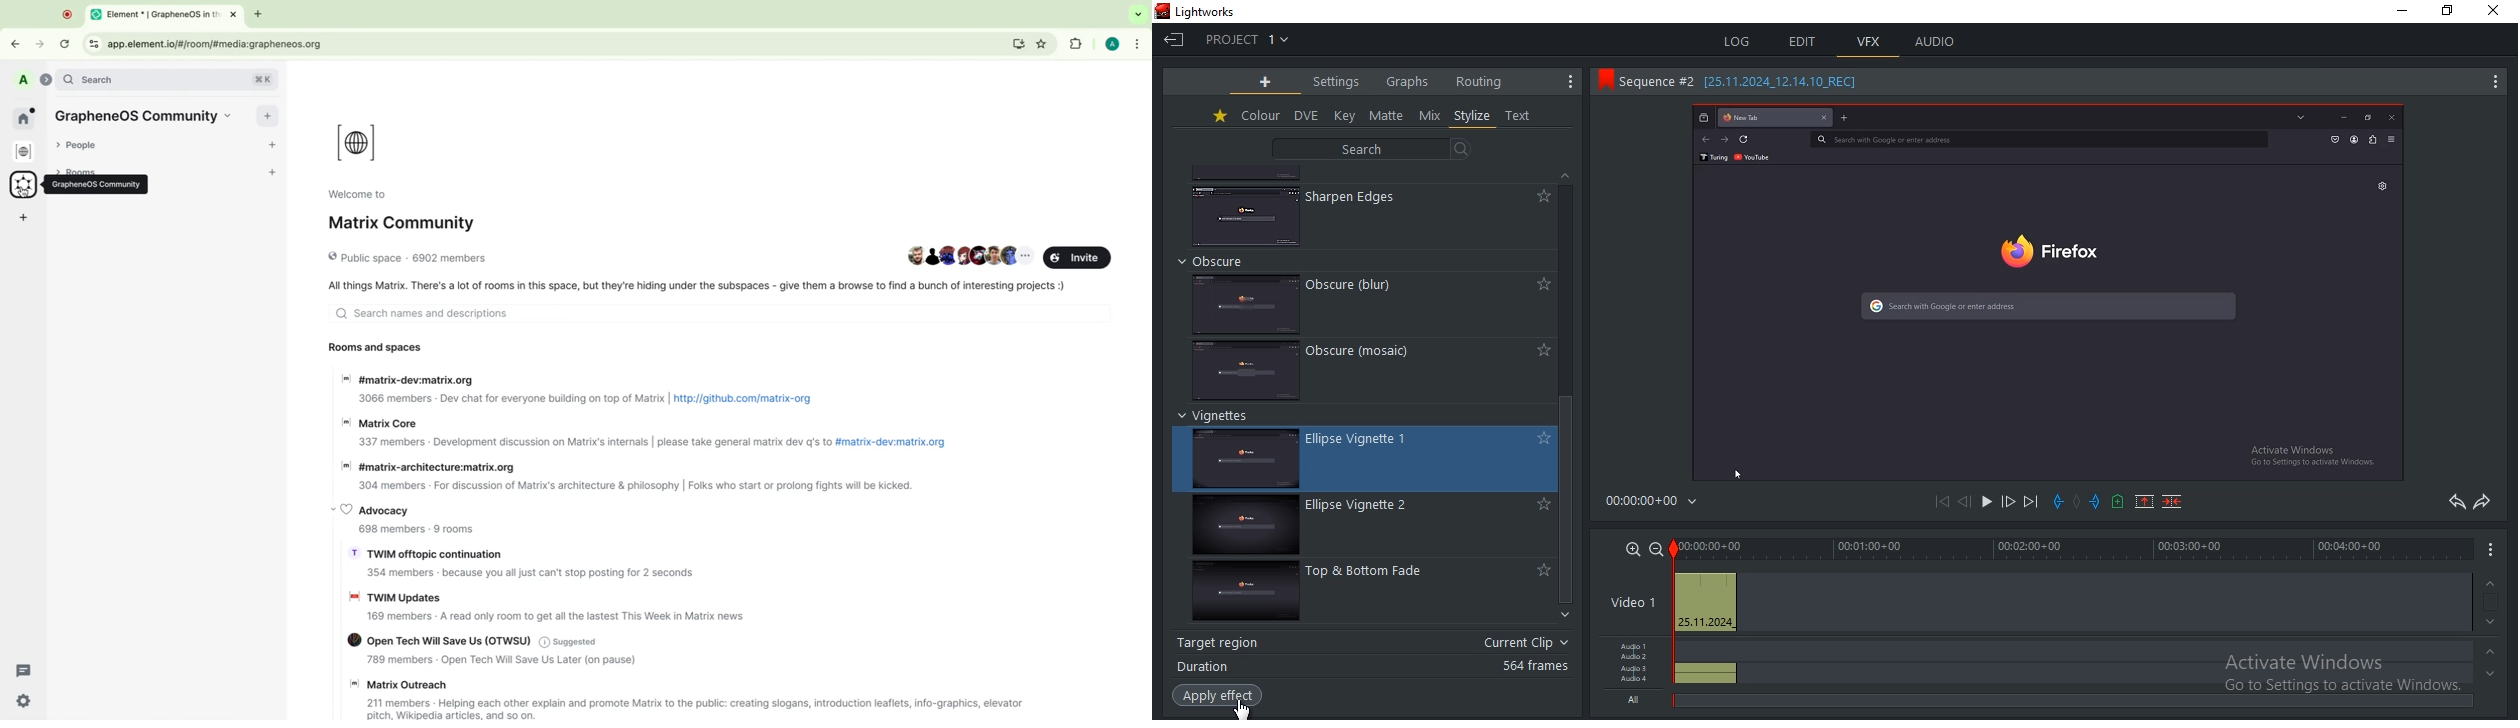  What do you see at coordinates (375, 344) in the screenshot?
I see `rooms and spaces` at bounding box center [375, 344].